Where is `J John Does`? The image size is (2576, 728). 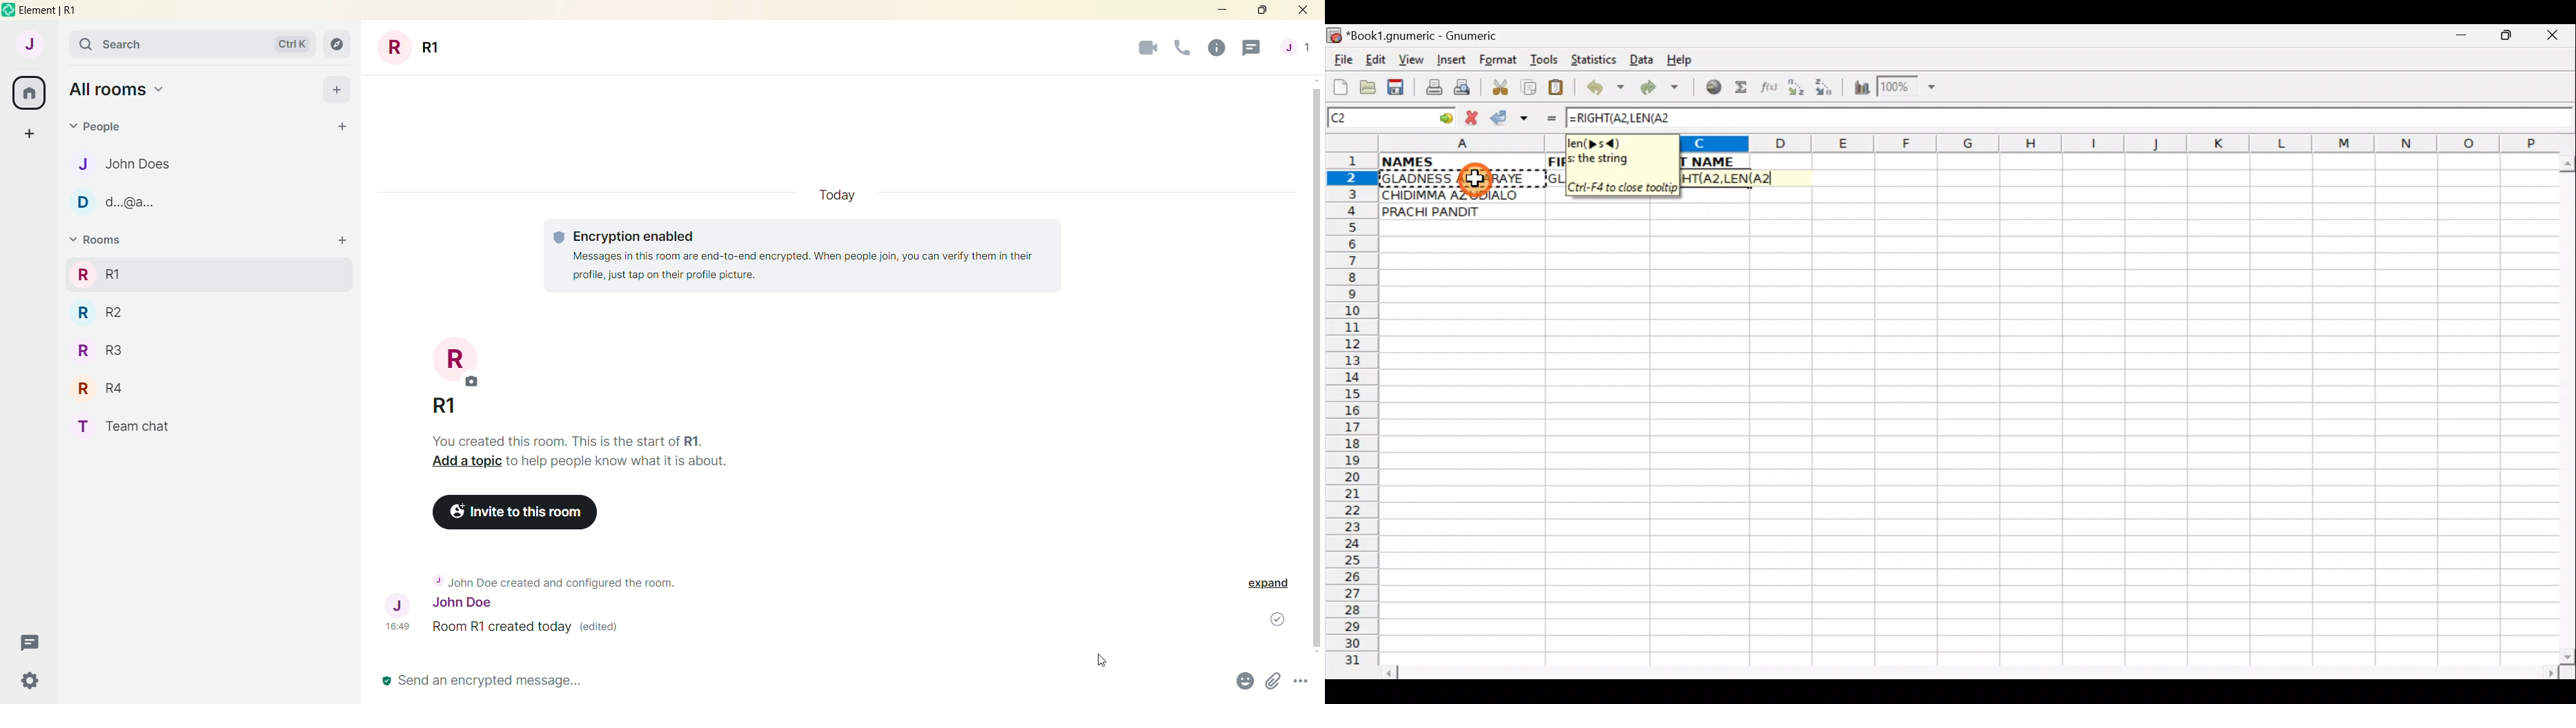 J John Does is located at coordinates (132, 164).